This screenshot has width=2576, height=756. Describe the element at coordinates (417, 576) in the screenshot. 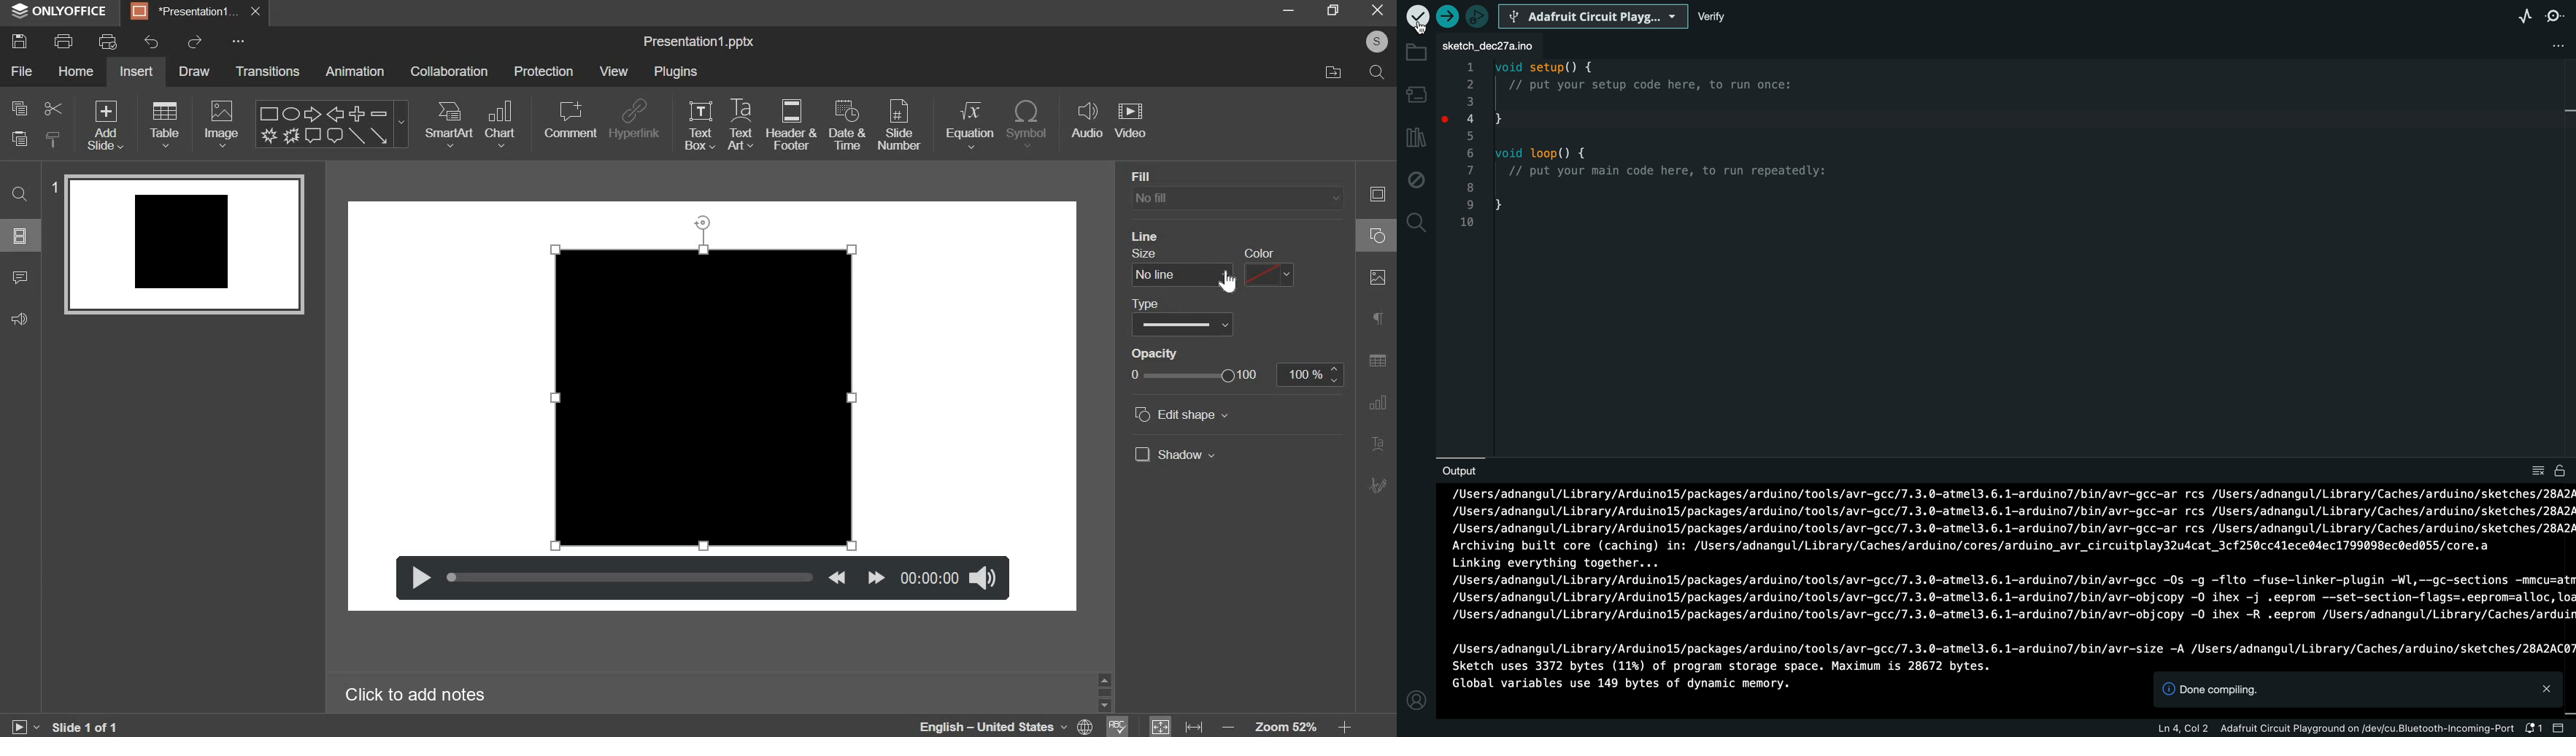

I see `play` at that location.